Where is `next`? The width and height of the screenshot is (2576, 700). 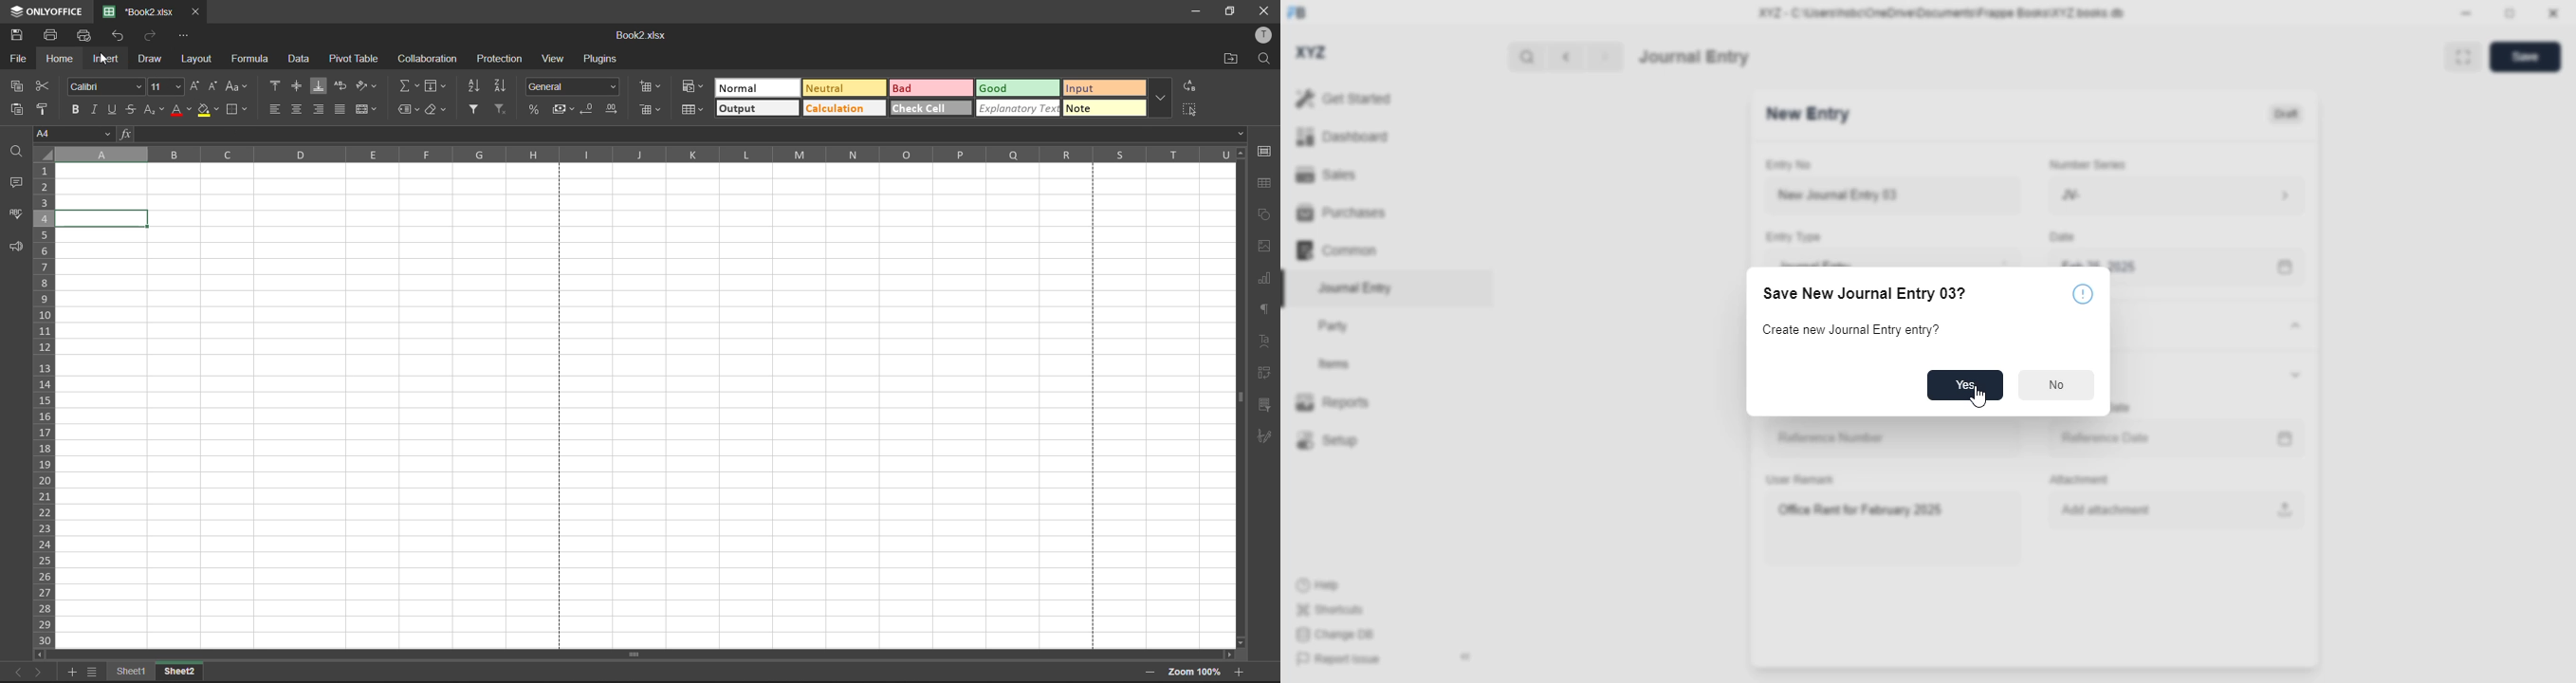
next is located at coordinates (1606, 57).